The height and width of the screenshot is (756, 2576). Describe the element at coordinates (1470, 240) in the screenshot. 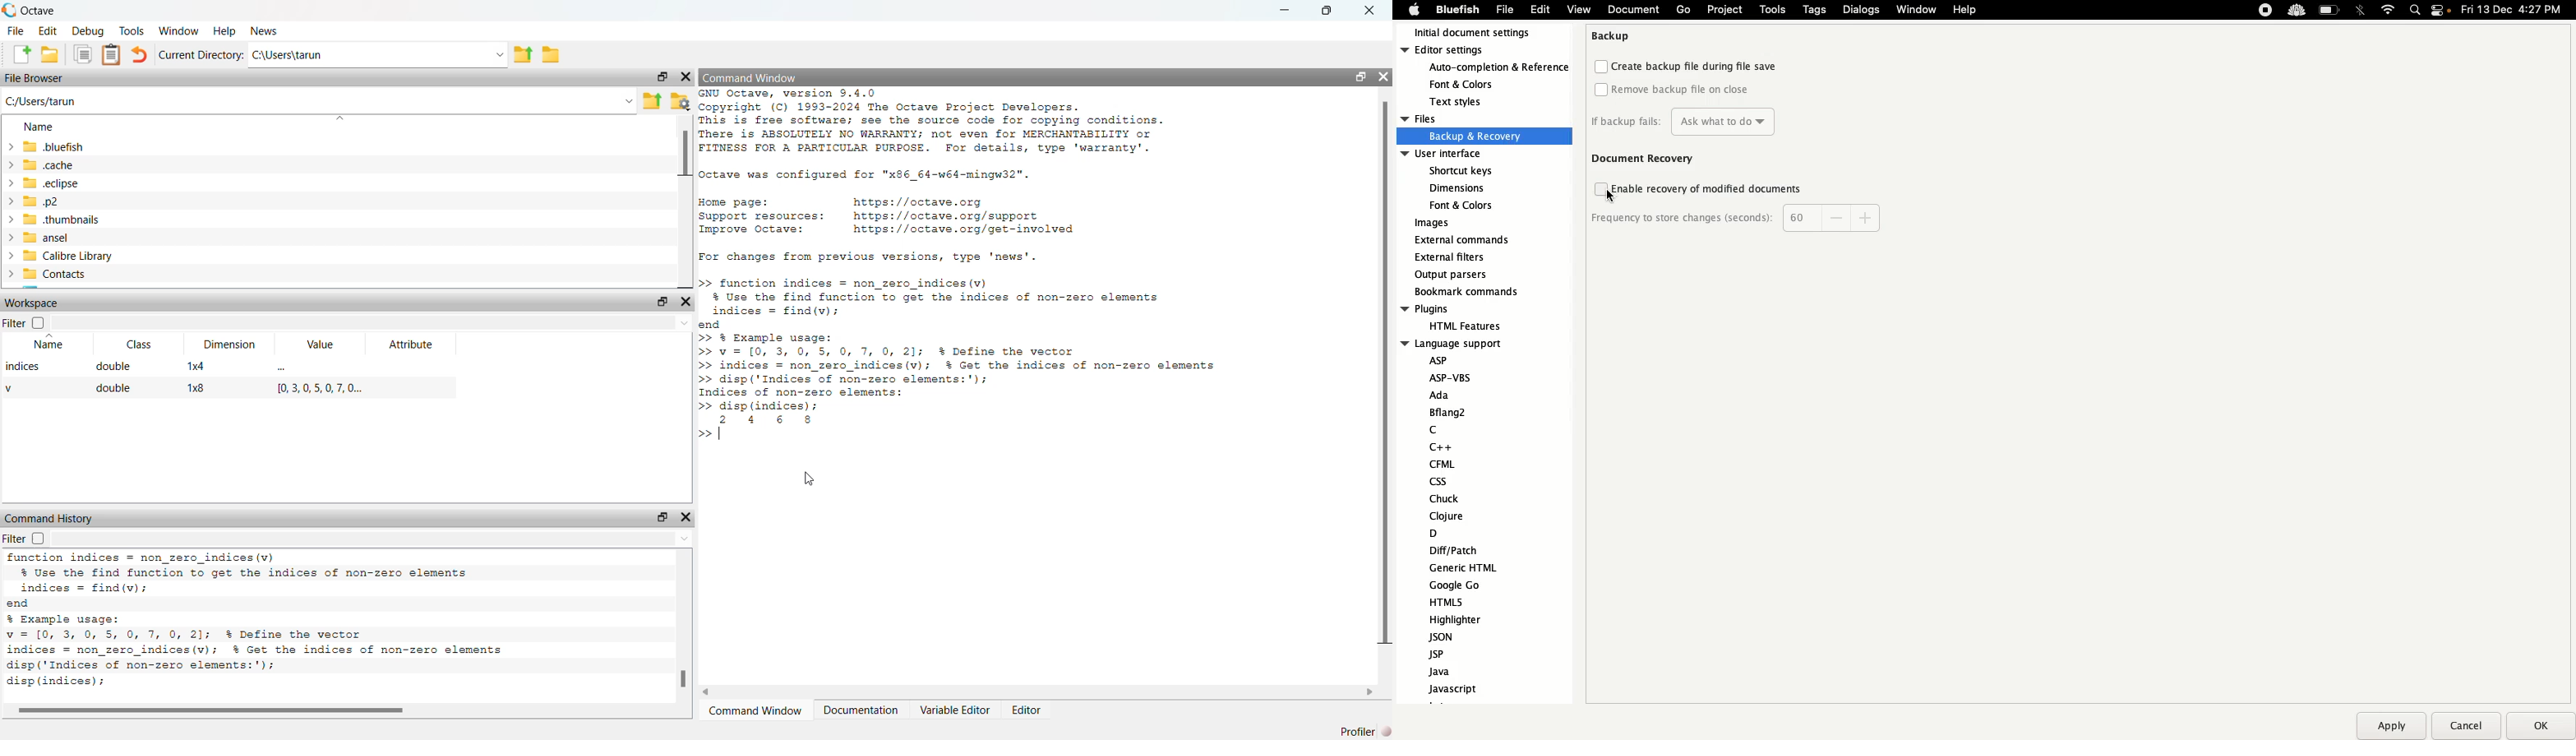

I see `External commands` at that location.